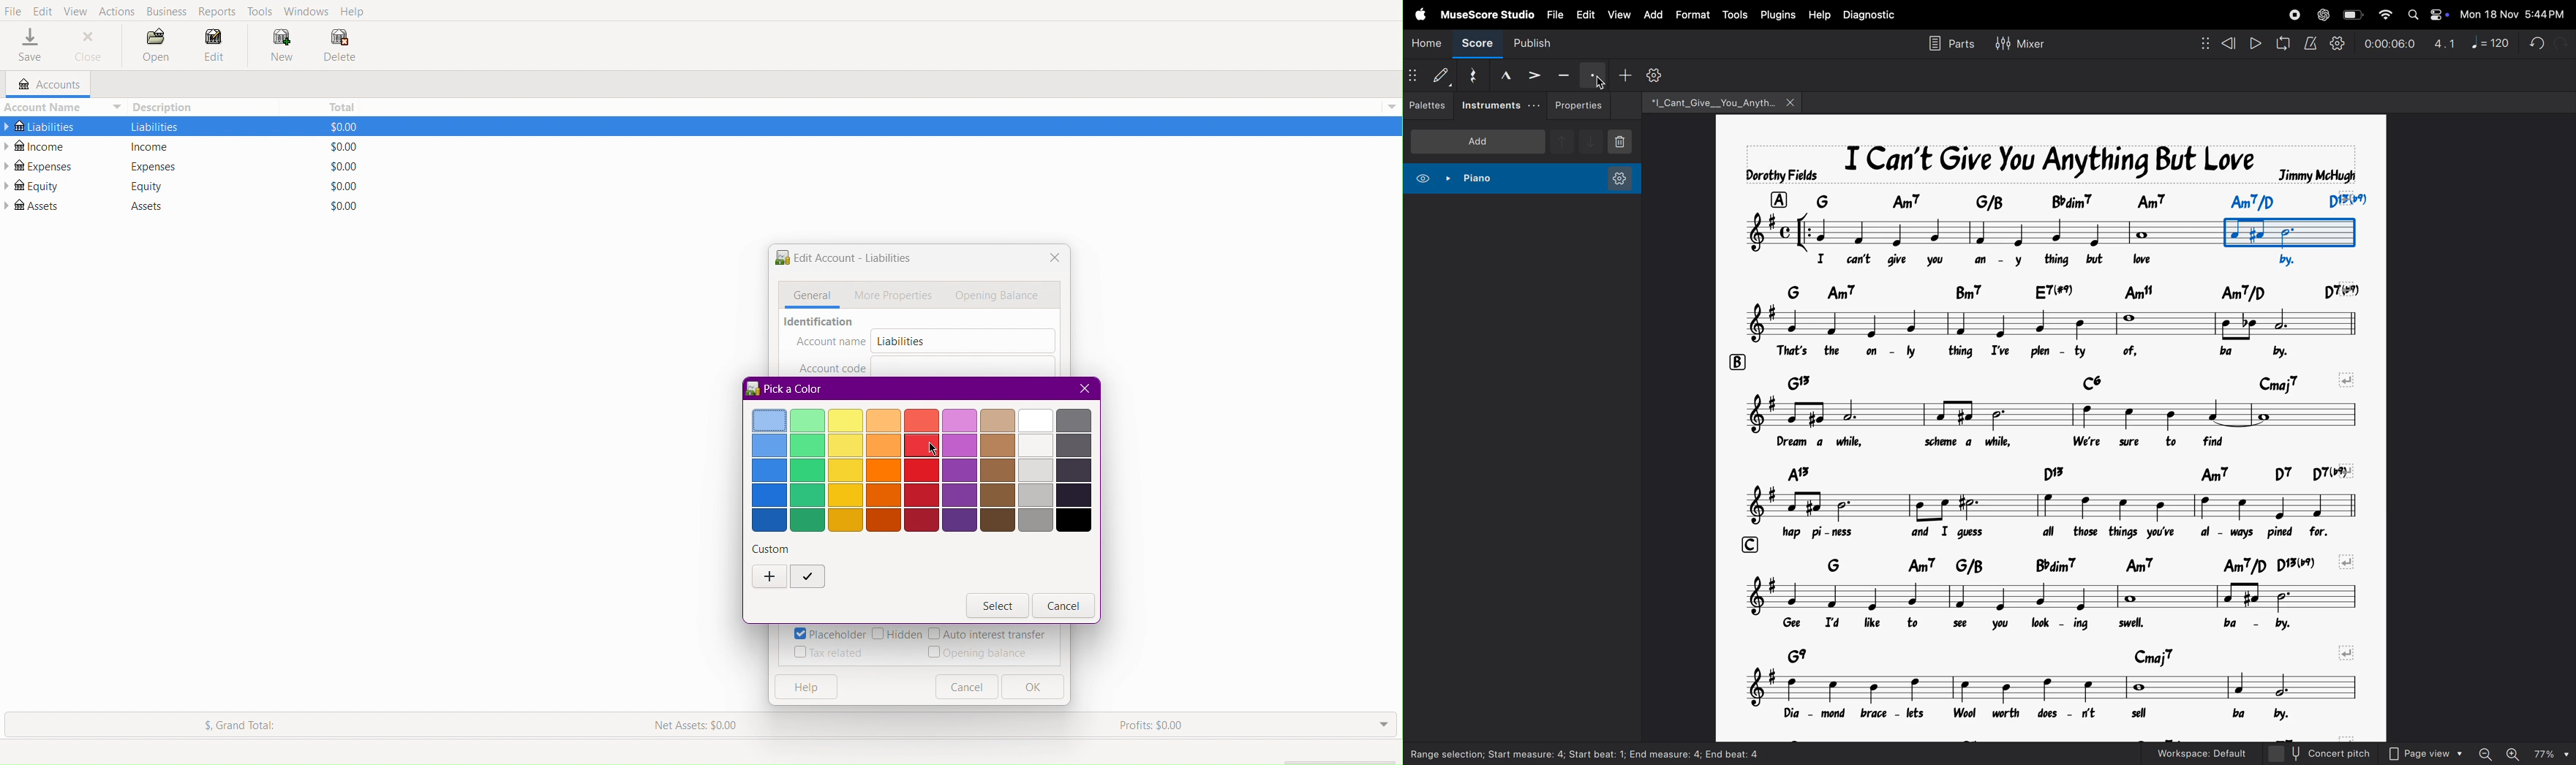 The image size is (2576, 784). Describe the element at coordinates (2082, 565) in the screenshot. I see `chord symbols` at that location.